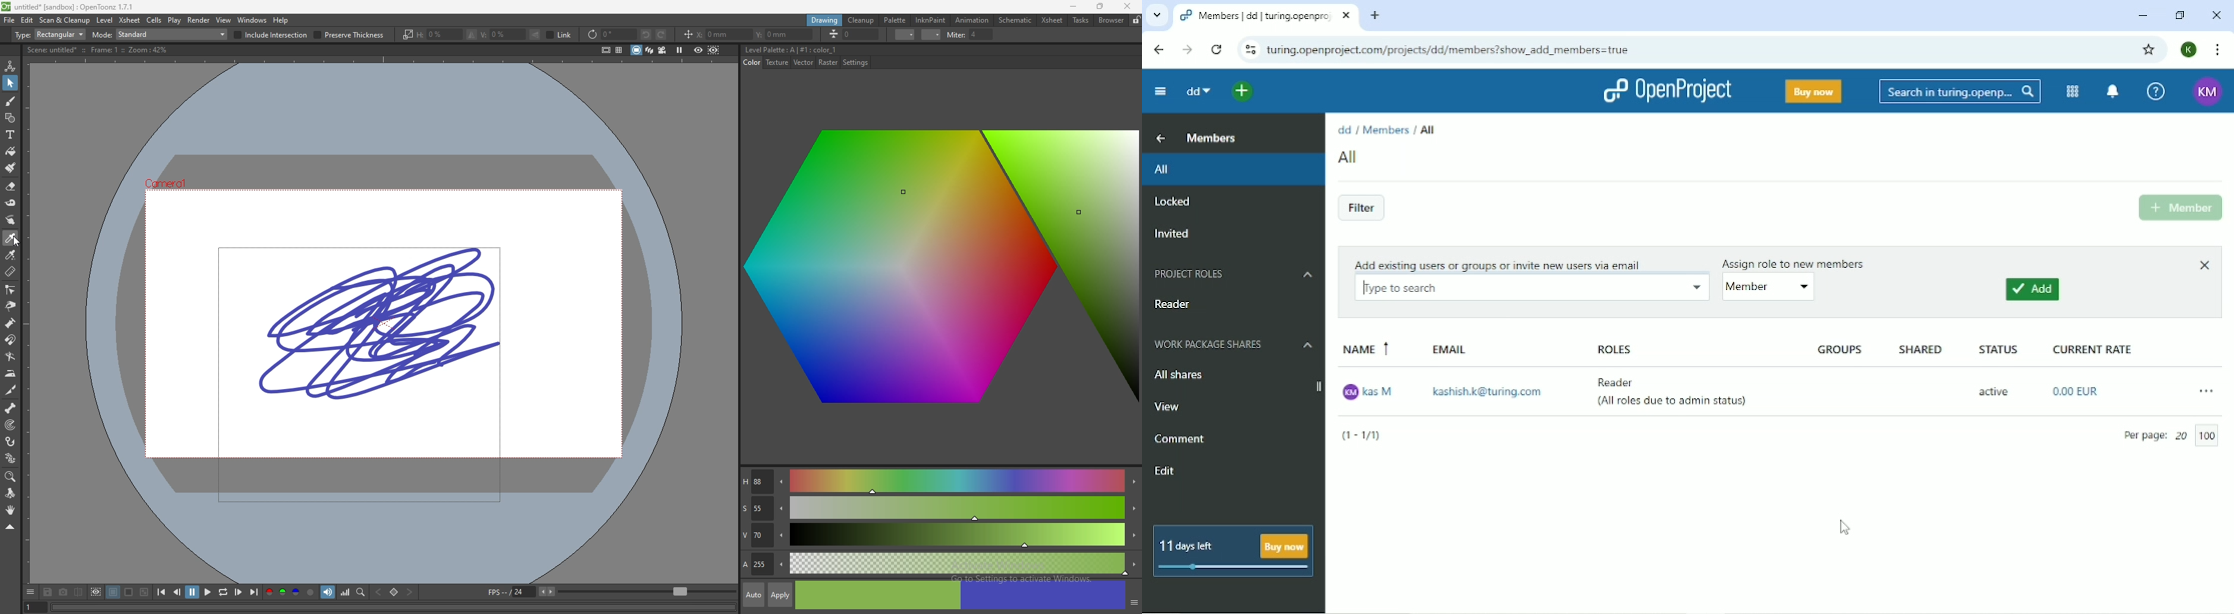 The height and width of the screenshot is (616, 2240). Describe the element at coordinates (154, 20) in the screenshot. I see `cells` at that location.